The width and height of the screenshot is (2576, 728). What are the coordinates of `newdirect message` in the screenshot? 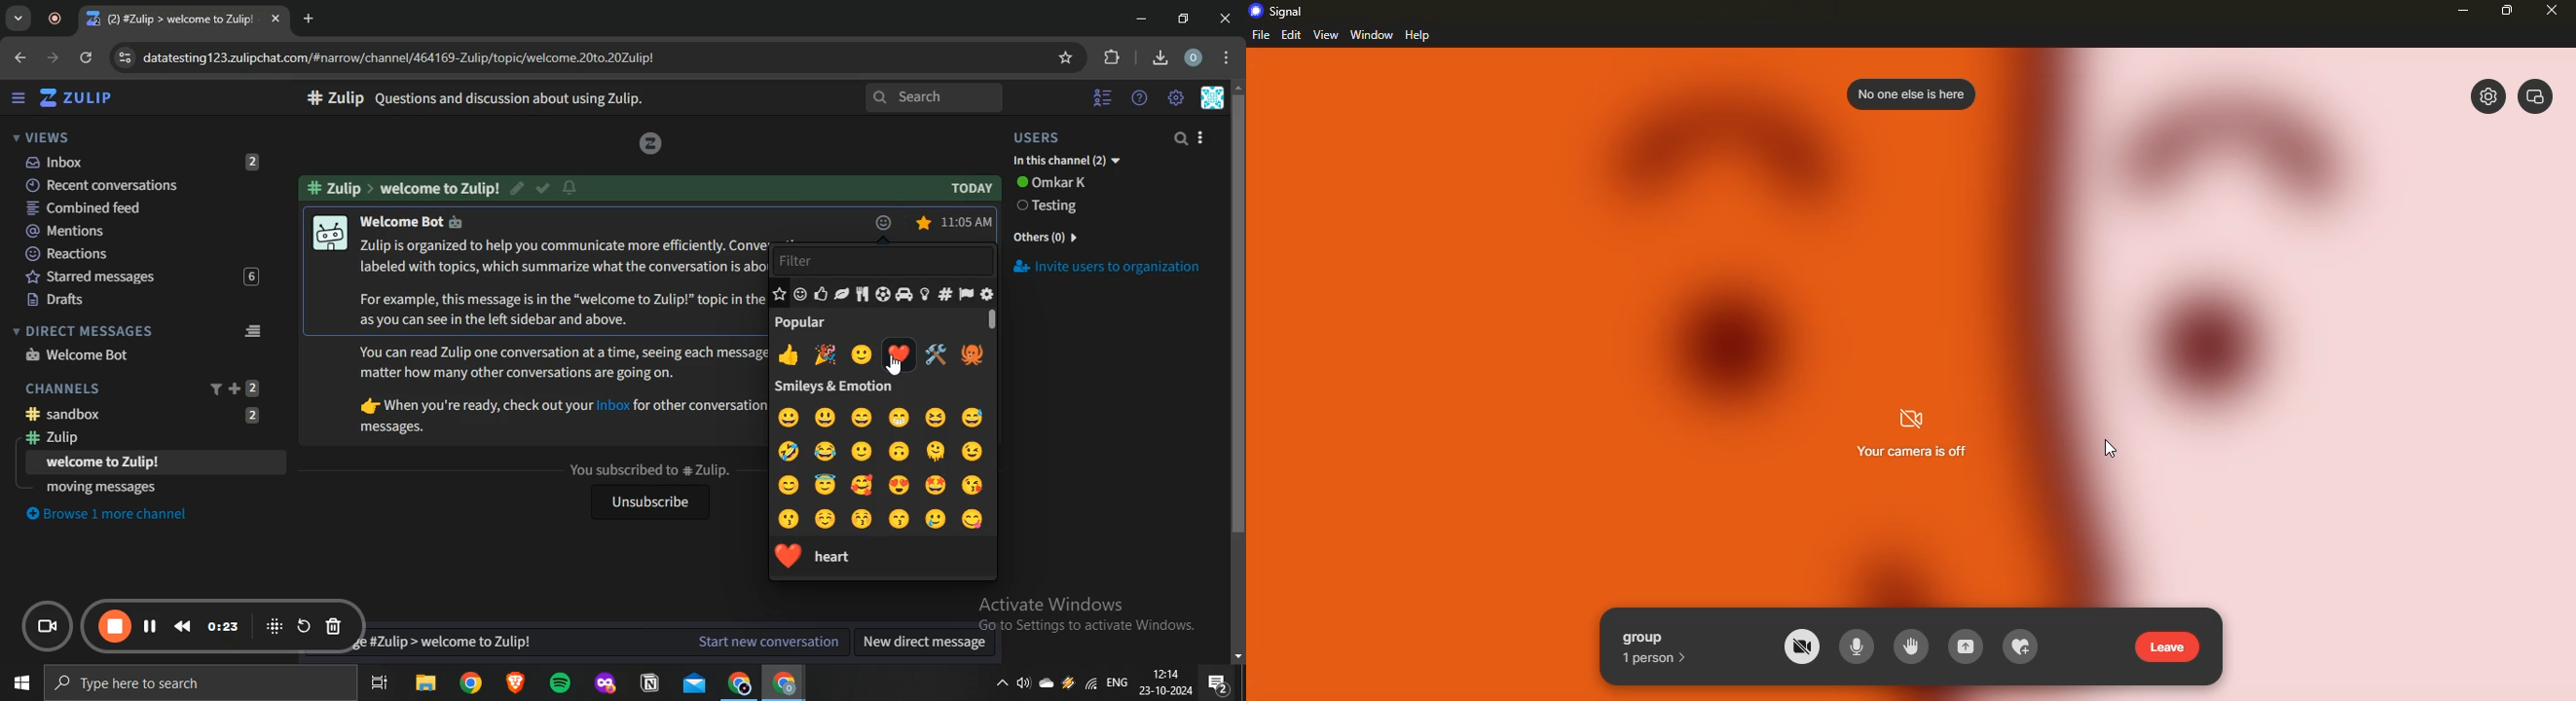 It's located at (930, 643).